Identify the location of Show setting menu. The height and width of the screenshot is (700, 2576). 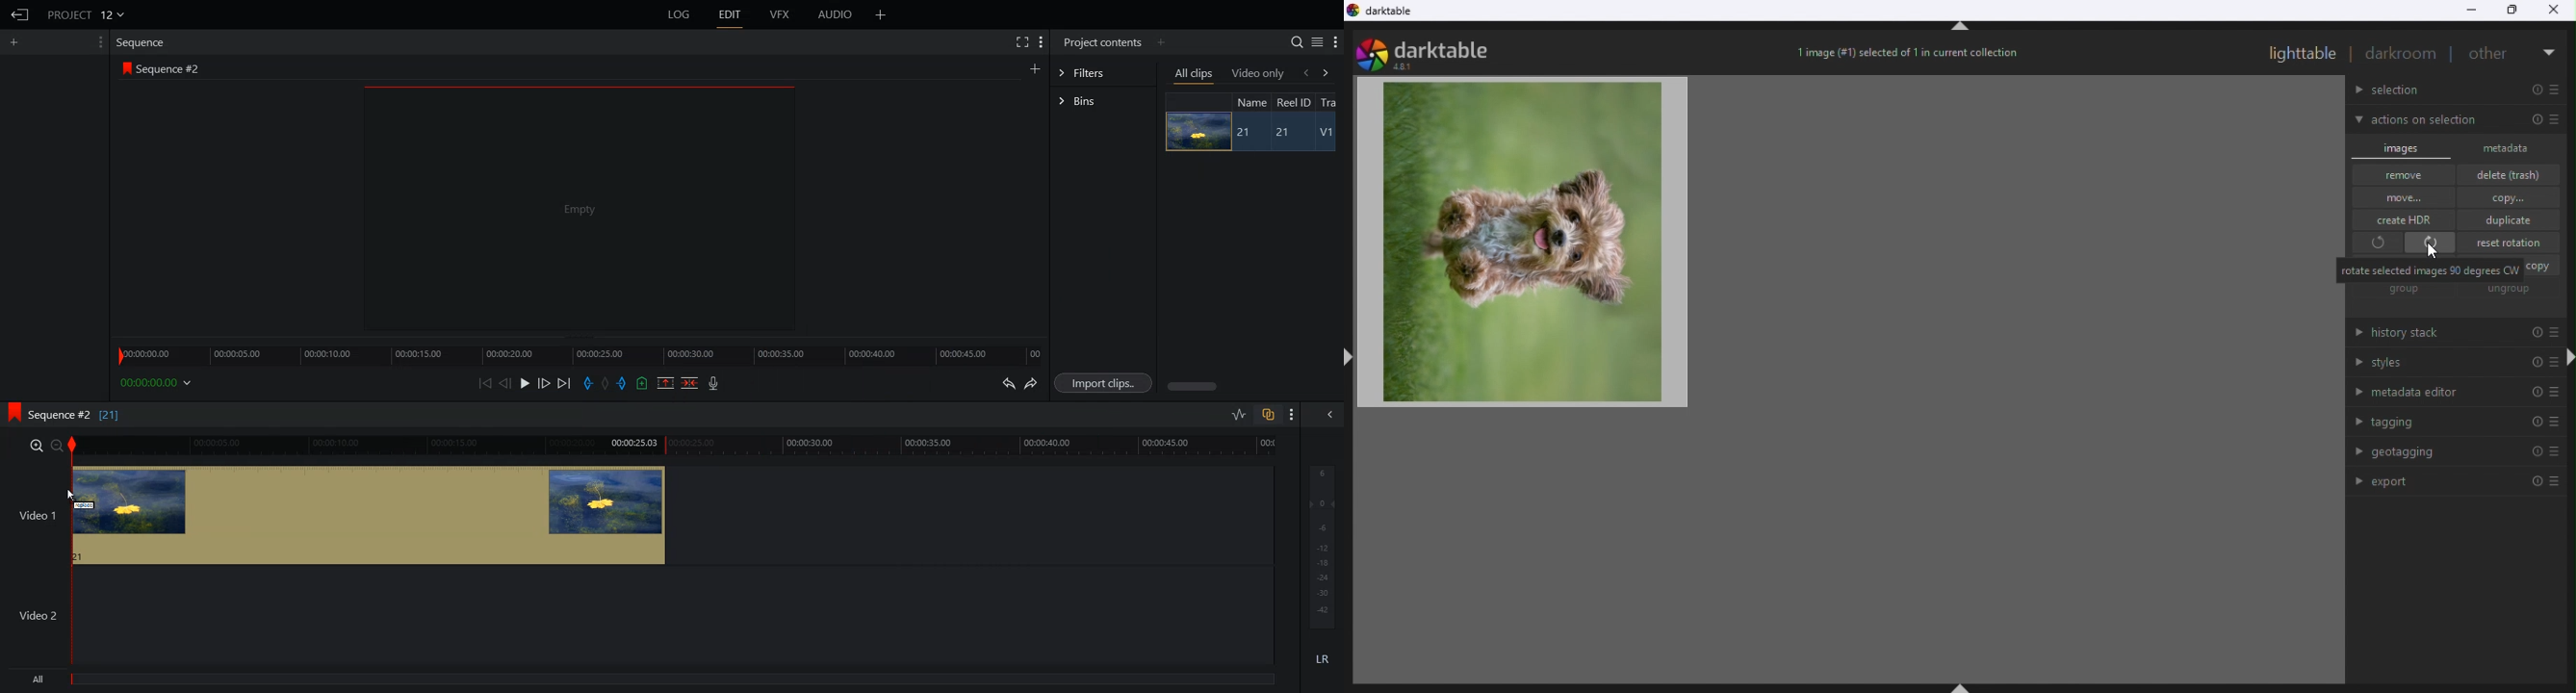
(1336, 43).